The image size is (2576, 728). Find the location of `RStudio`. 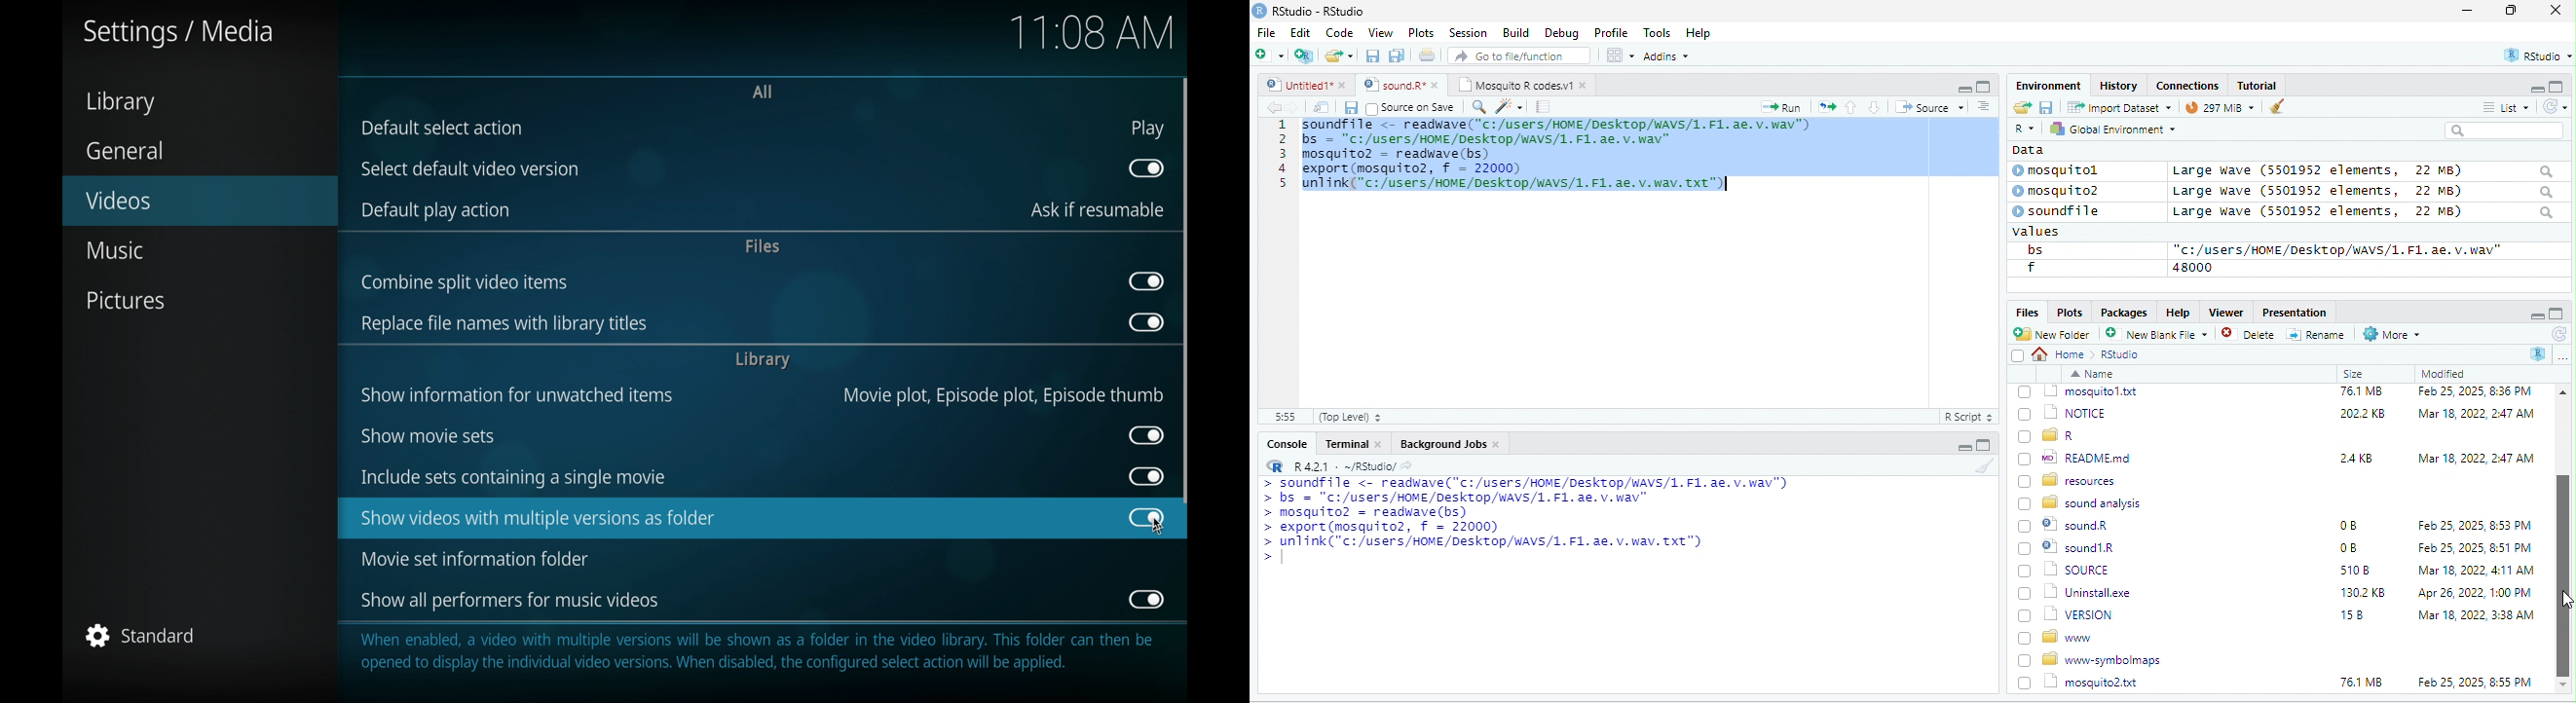

RStudio is located at coordinates (1312, 10).